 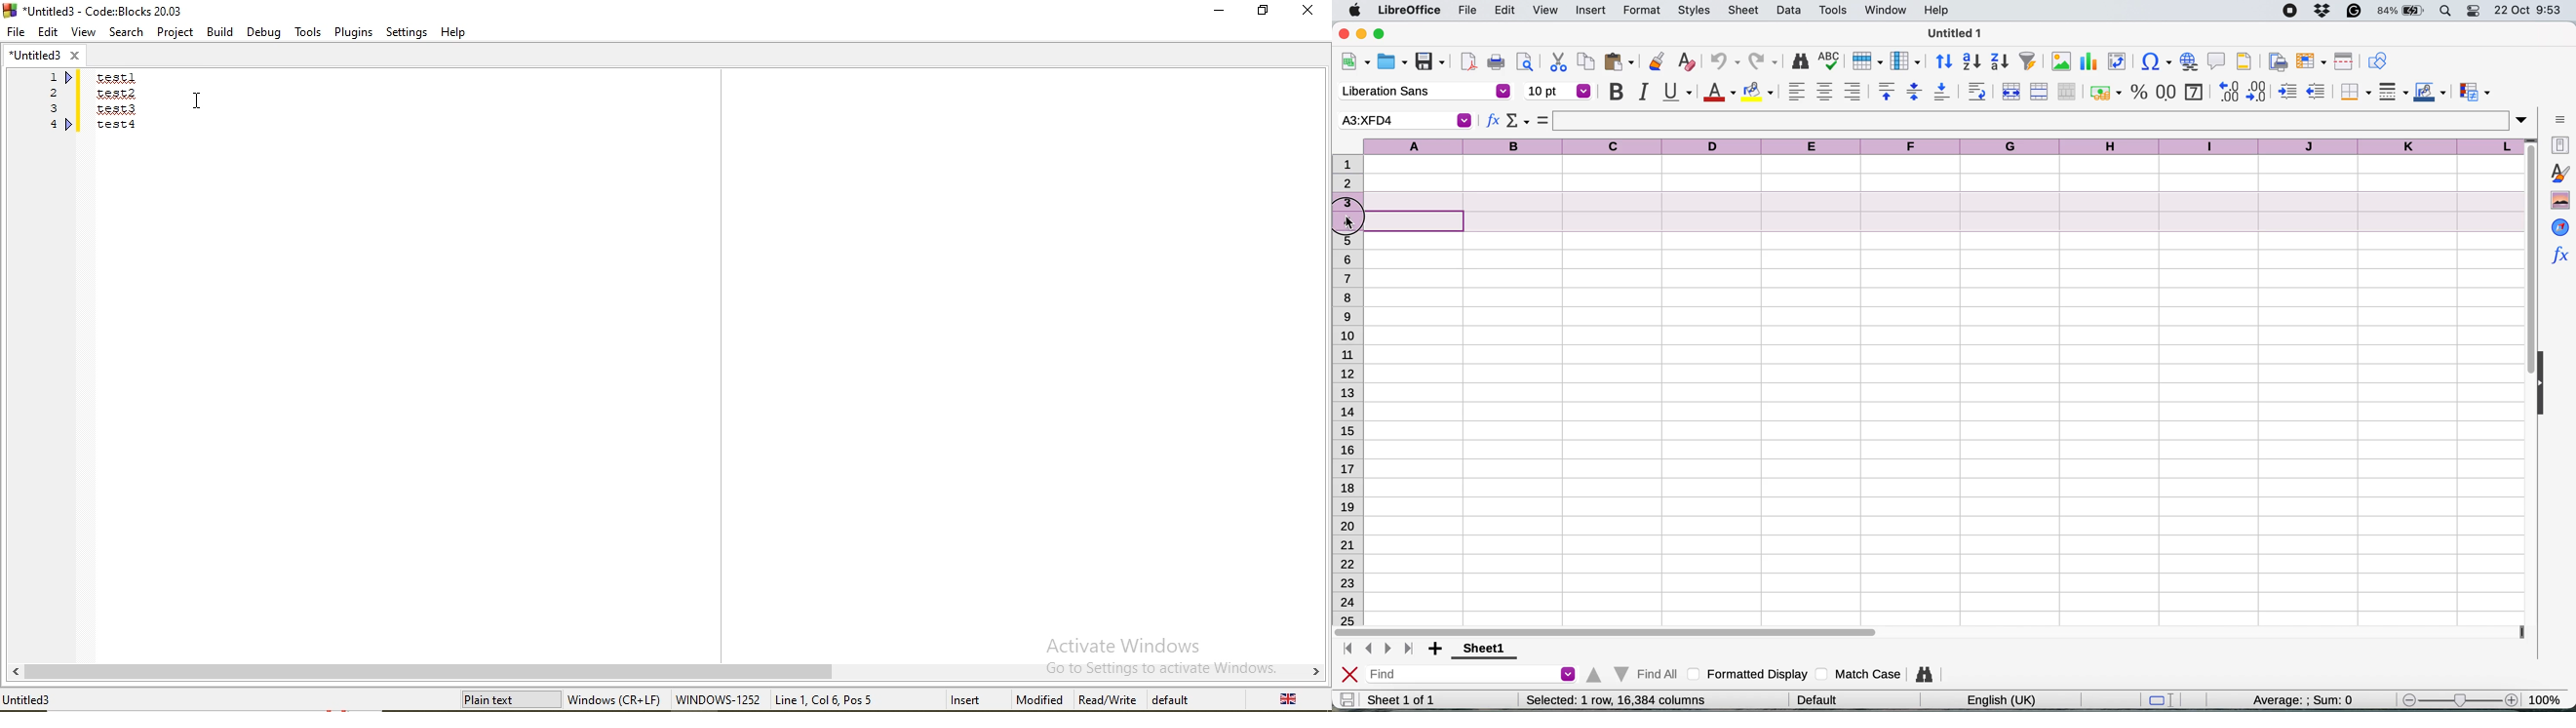 What do you see at coordinates (2000, 63) in the screenshot?
I see `sort descending` at bounding box center [2000, 63].